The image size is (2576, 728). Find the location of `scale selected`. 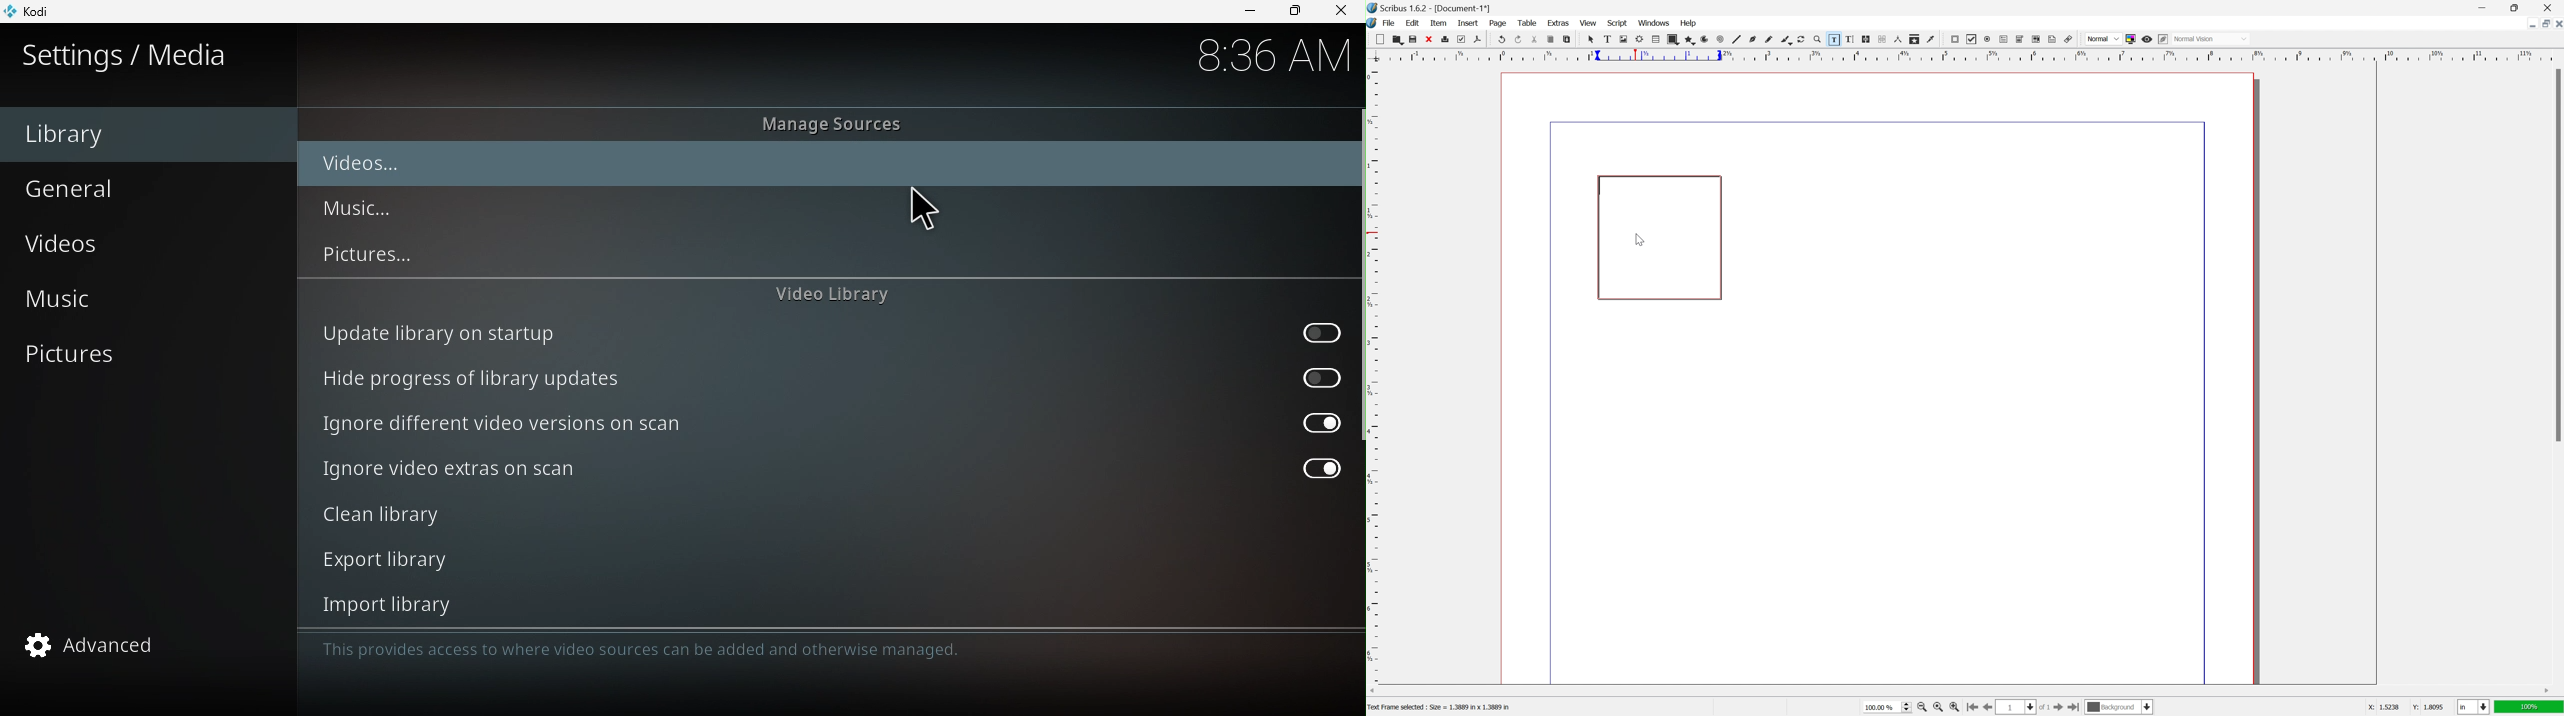

scale selected is located at coordinates (1660, 55).